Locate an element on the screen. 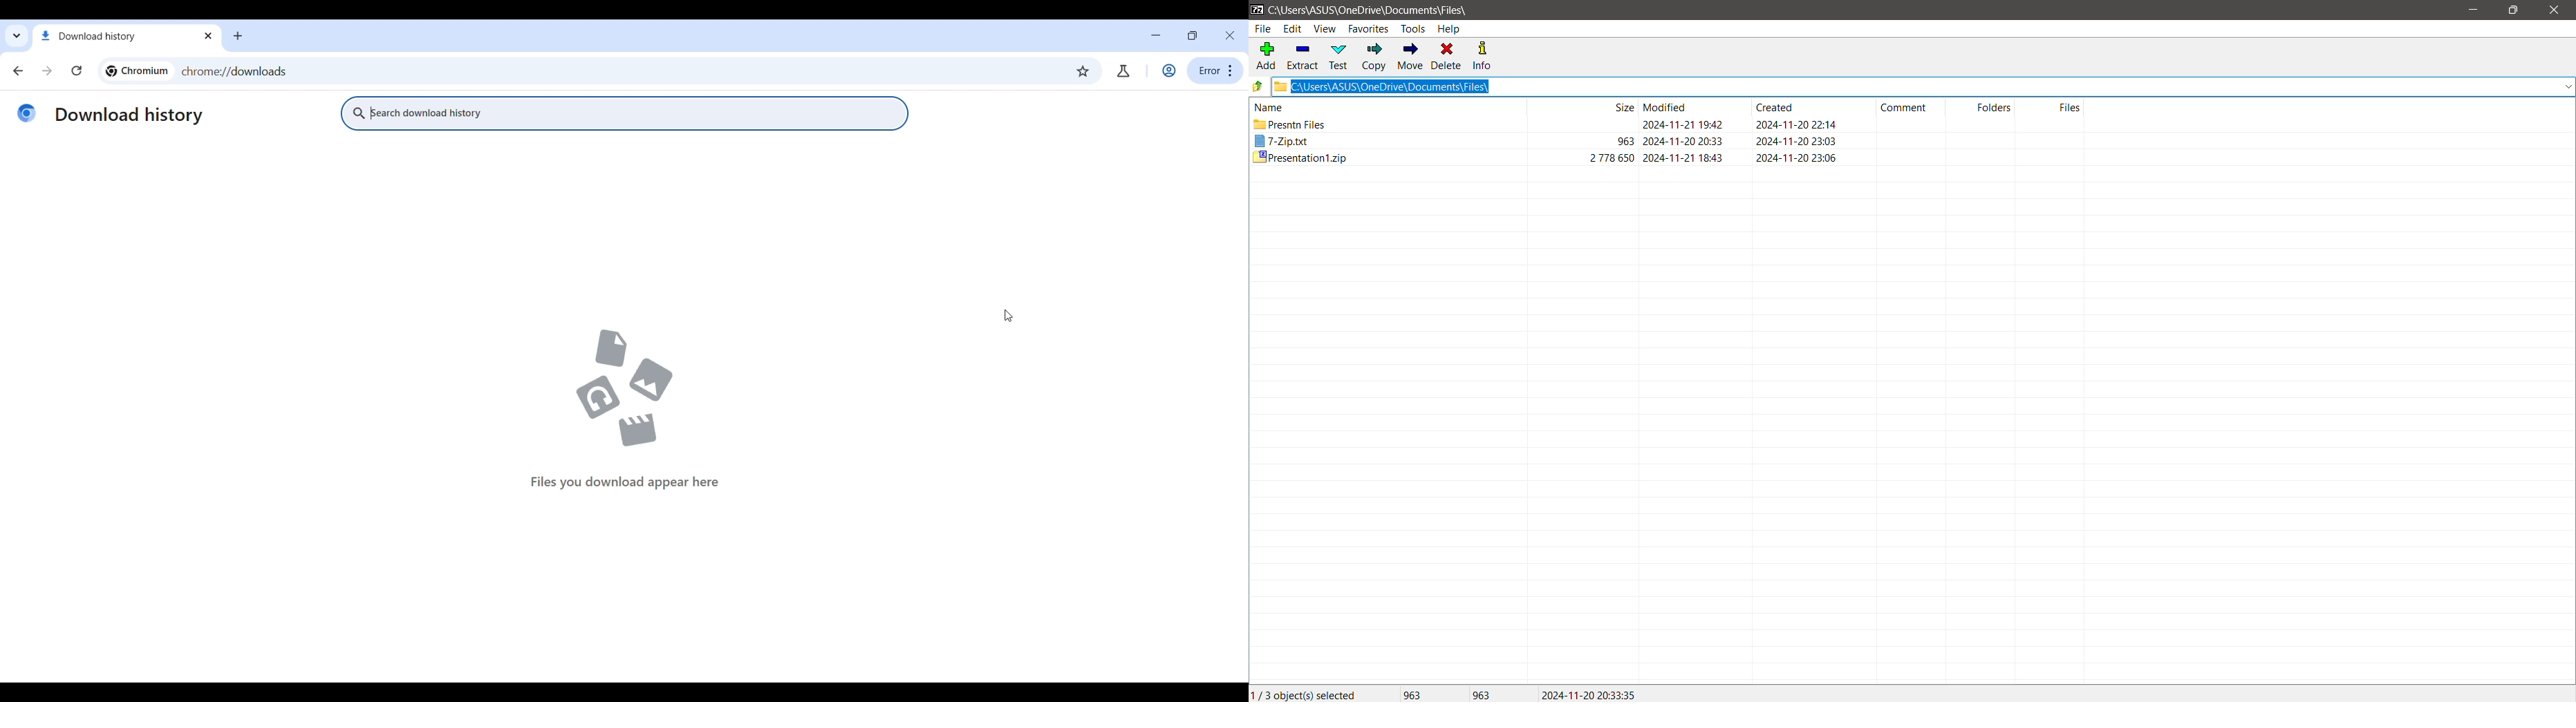  created date & tim is located at coordinates (1798, 140).